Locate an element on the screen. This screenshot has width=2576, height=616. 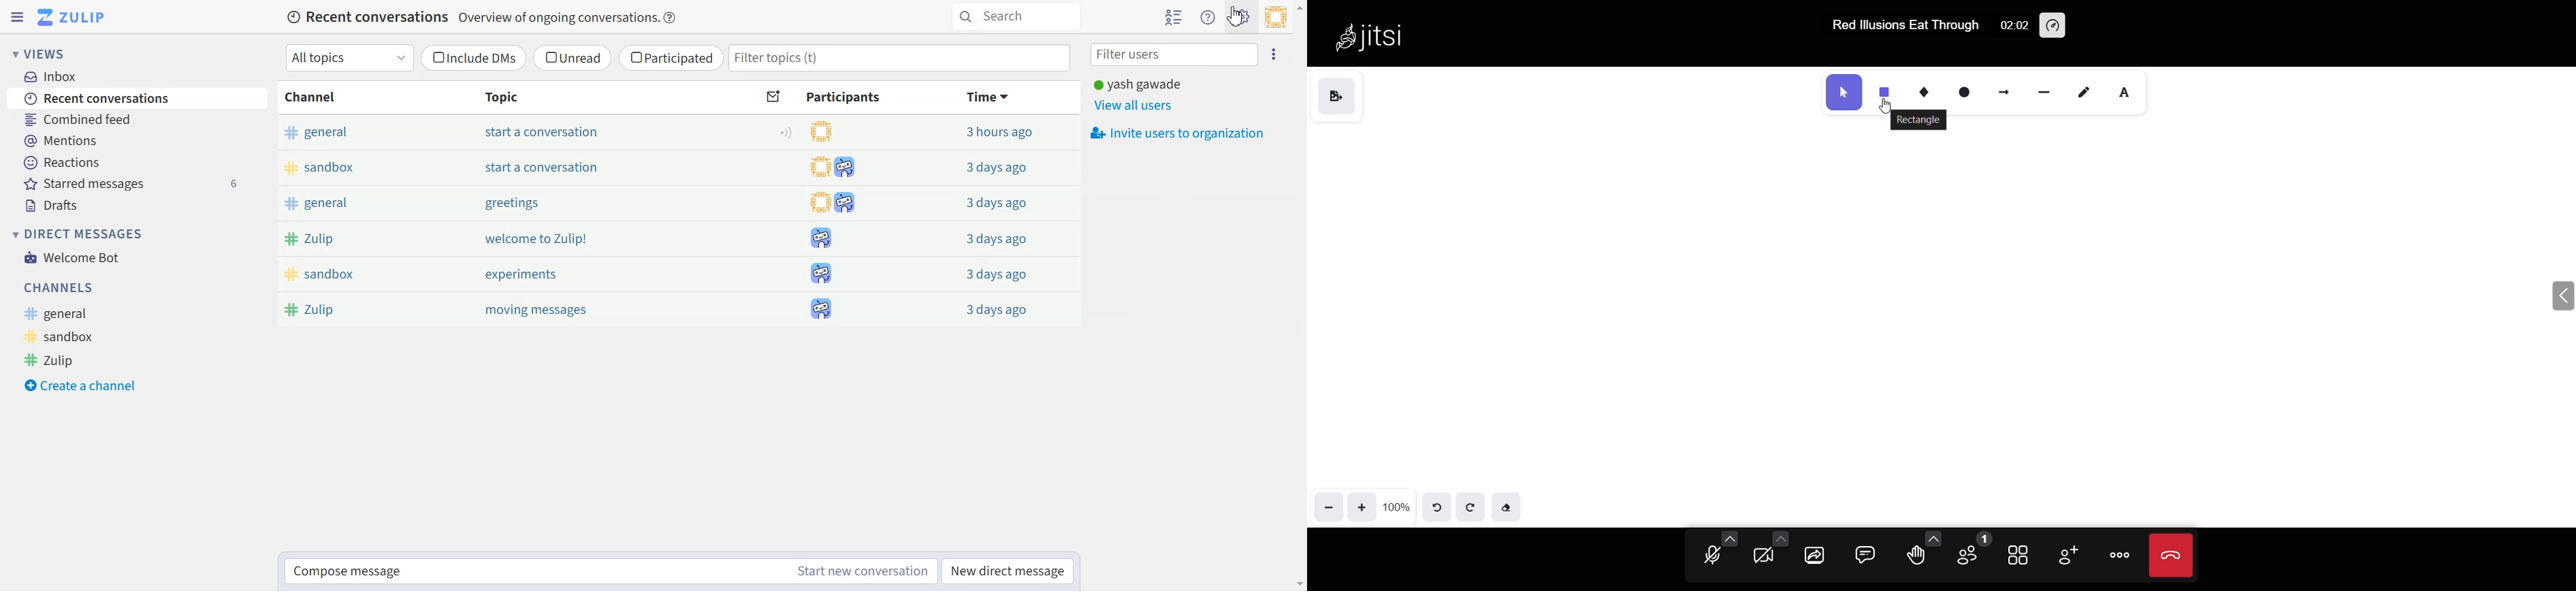
Reactions is located at coordinates (65, 163).